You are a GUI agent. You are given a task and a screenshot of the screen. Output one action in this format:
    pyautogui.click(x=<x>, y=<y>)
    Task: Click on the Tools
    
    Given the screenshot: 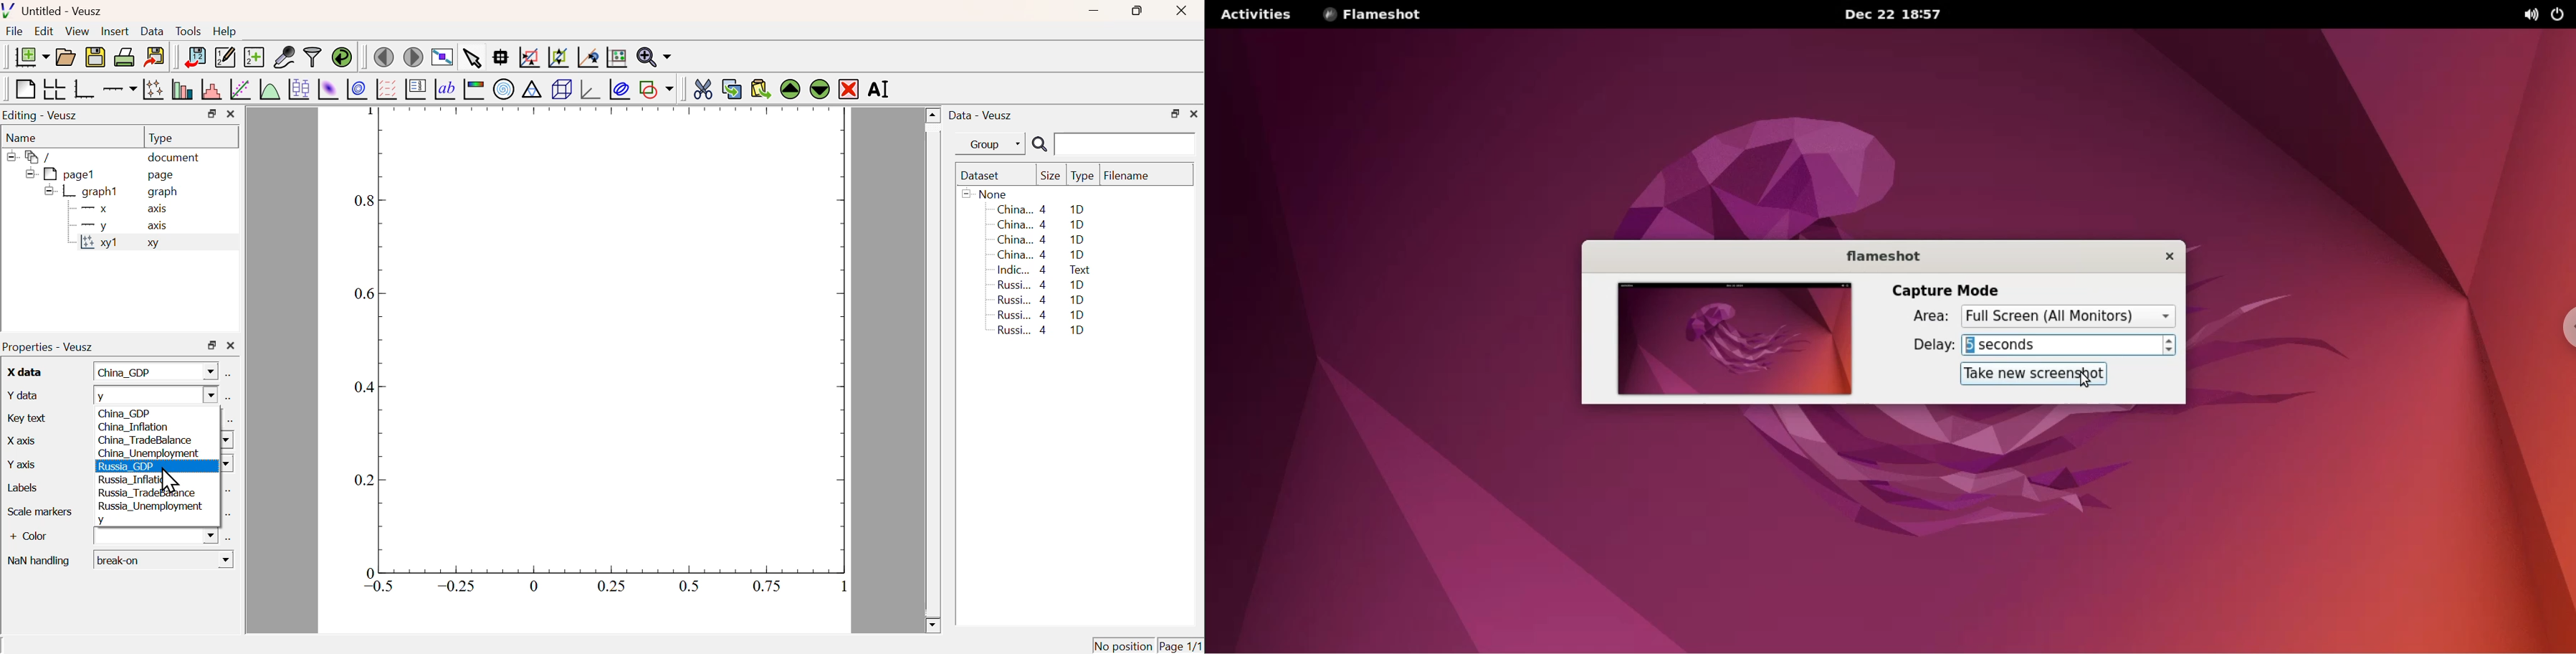 What is the action you would take?
    pyautogui.click(x=188, y=32)
    